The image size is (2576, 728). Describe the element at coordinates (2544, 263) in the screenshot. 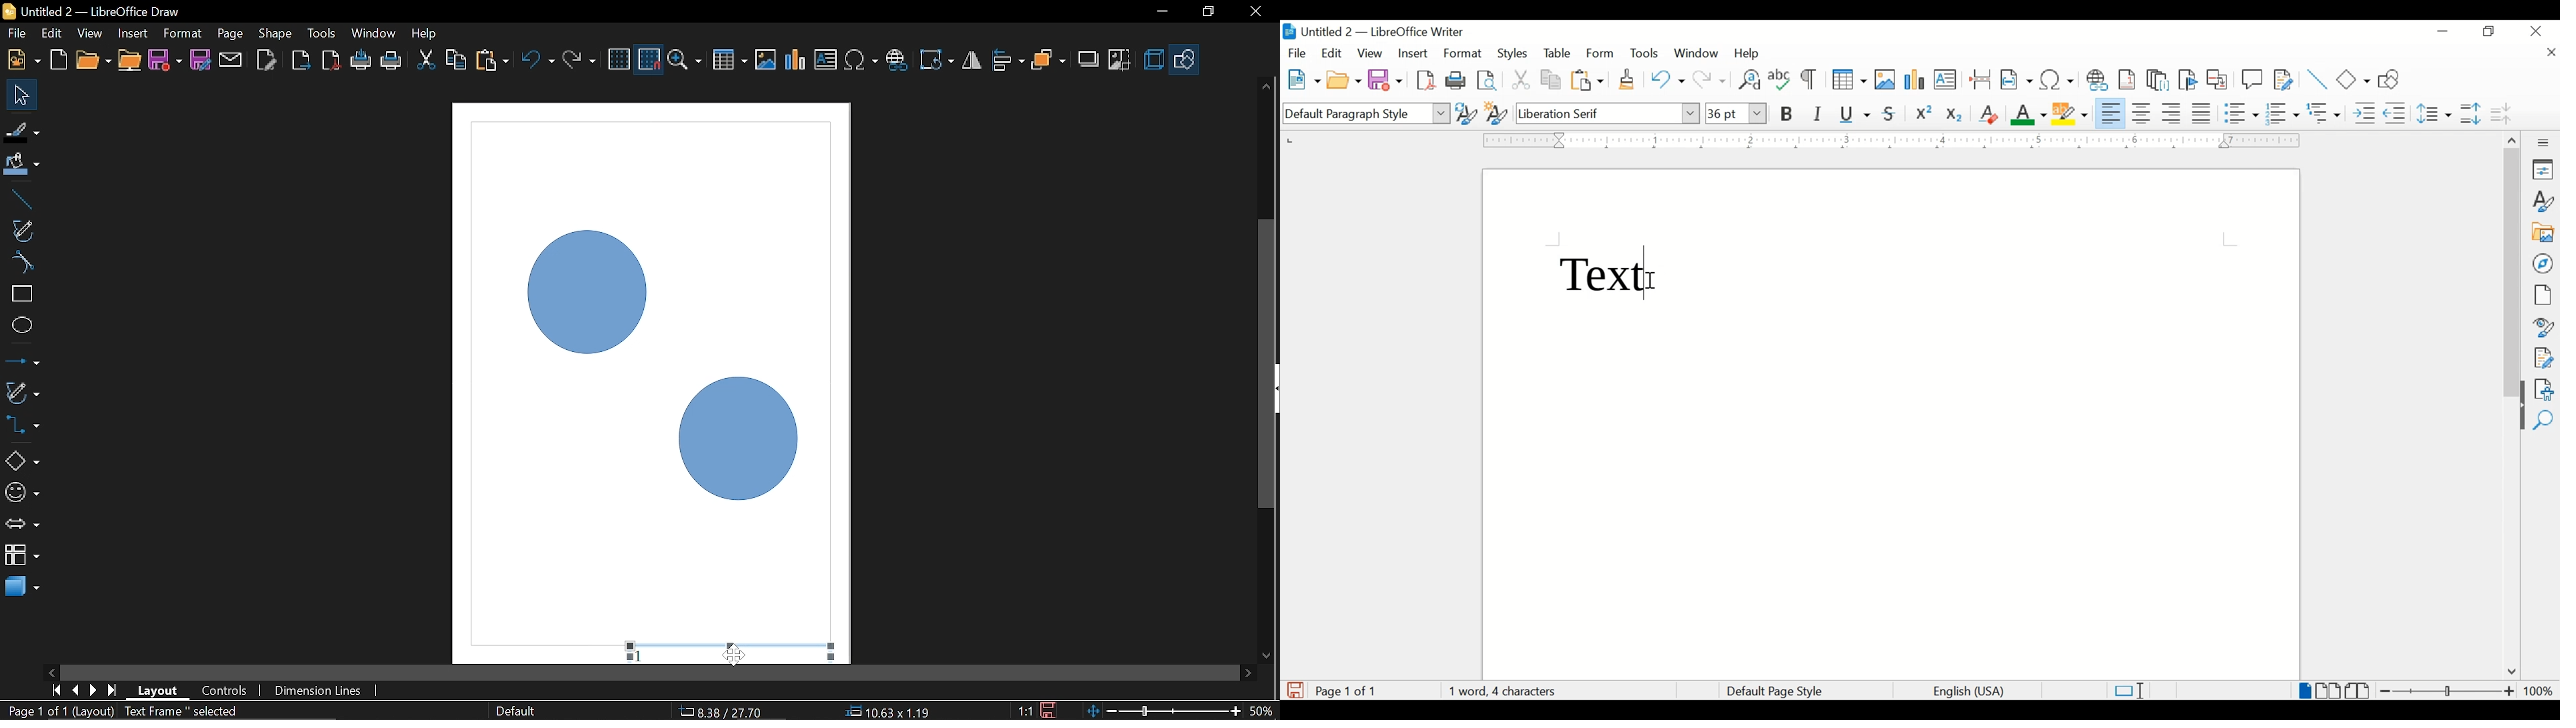

I see `navigator` at that location.